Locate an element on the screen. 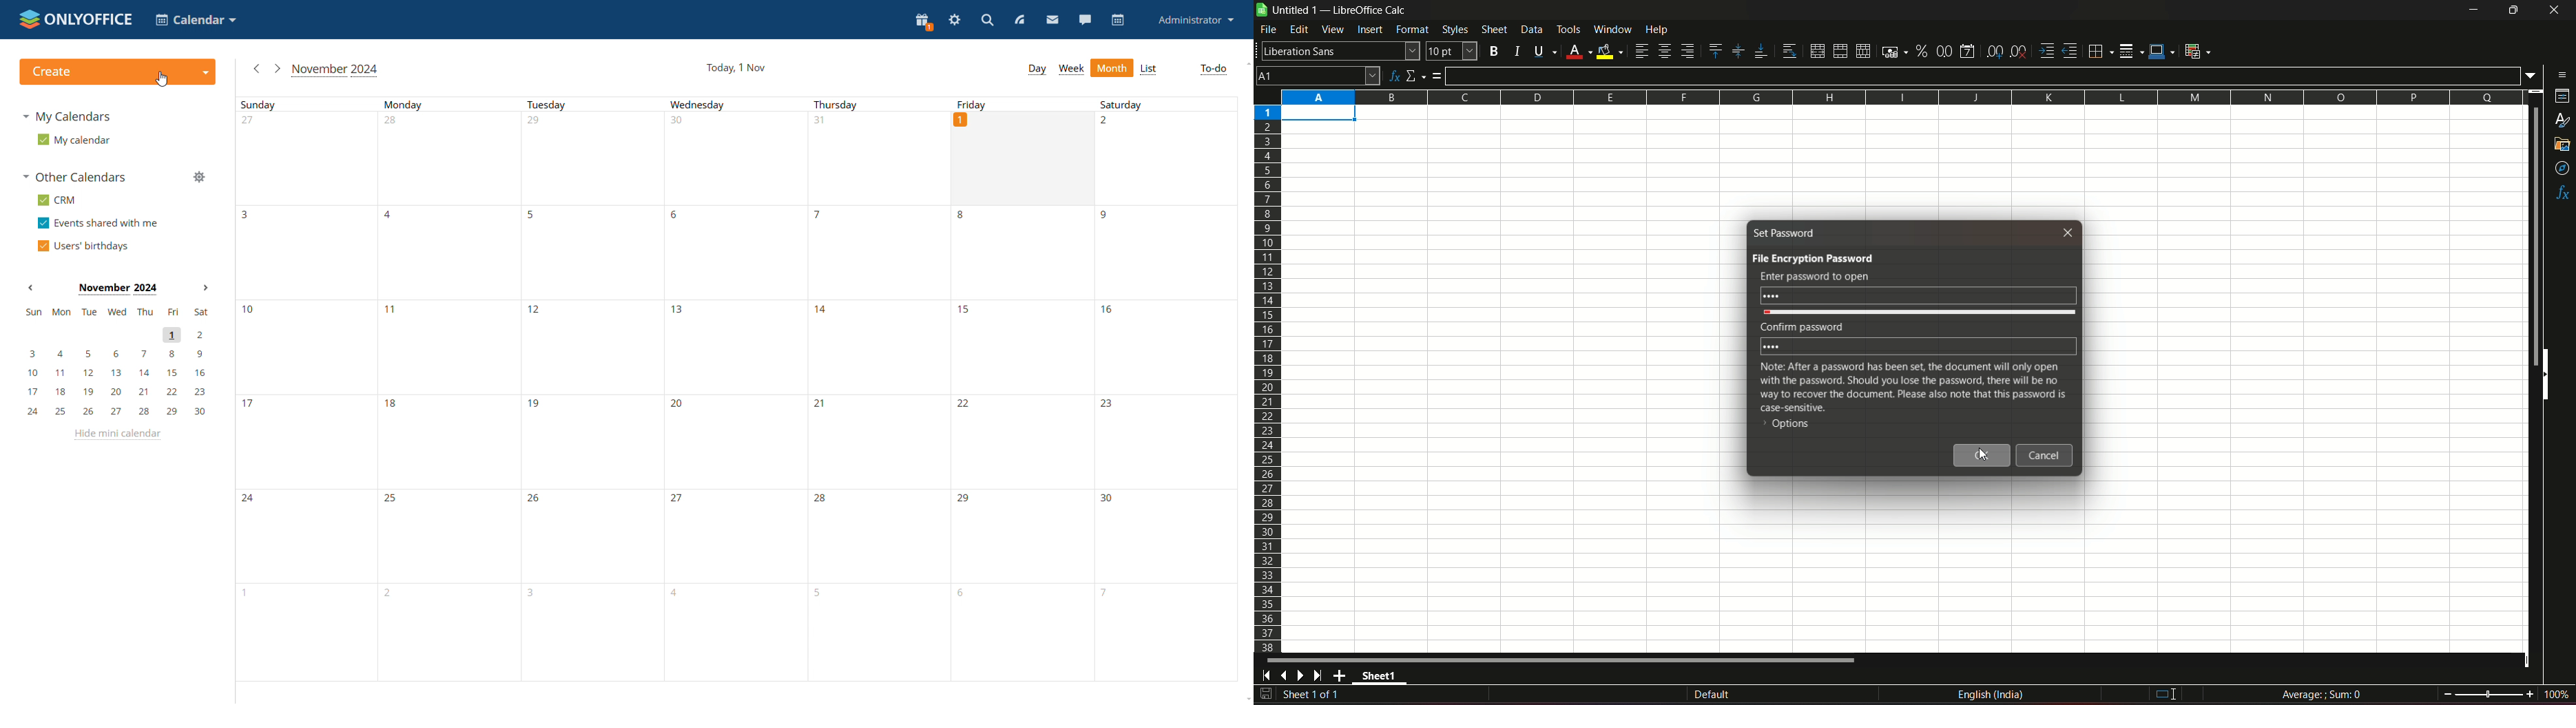 This screenshot has height=728, width=2576. password entered is located at coordinates (1919, 295).